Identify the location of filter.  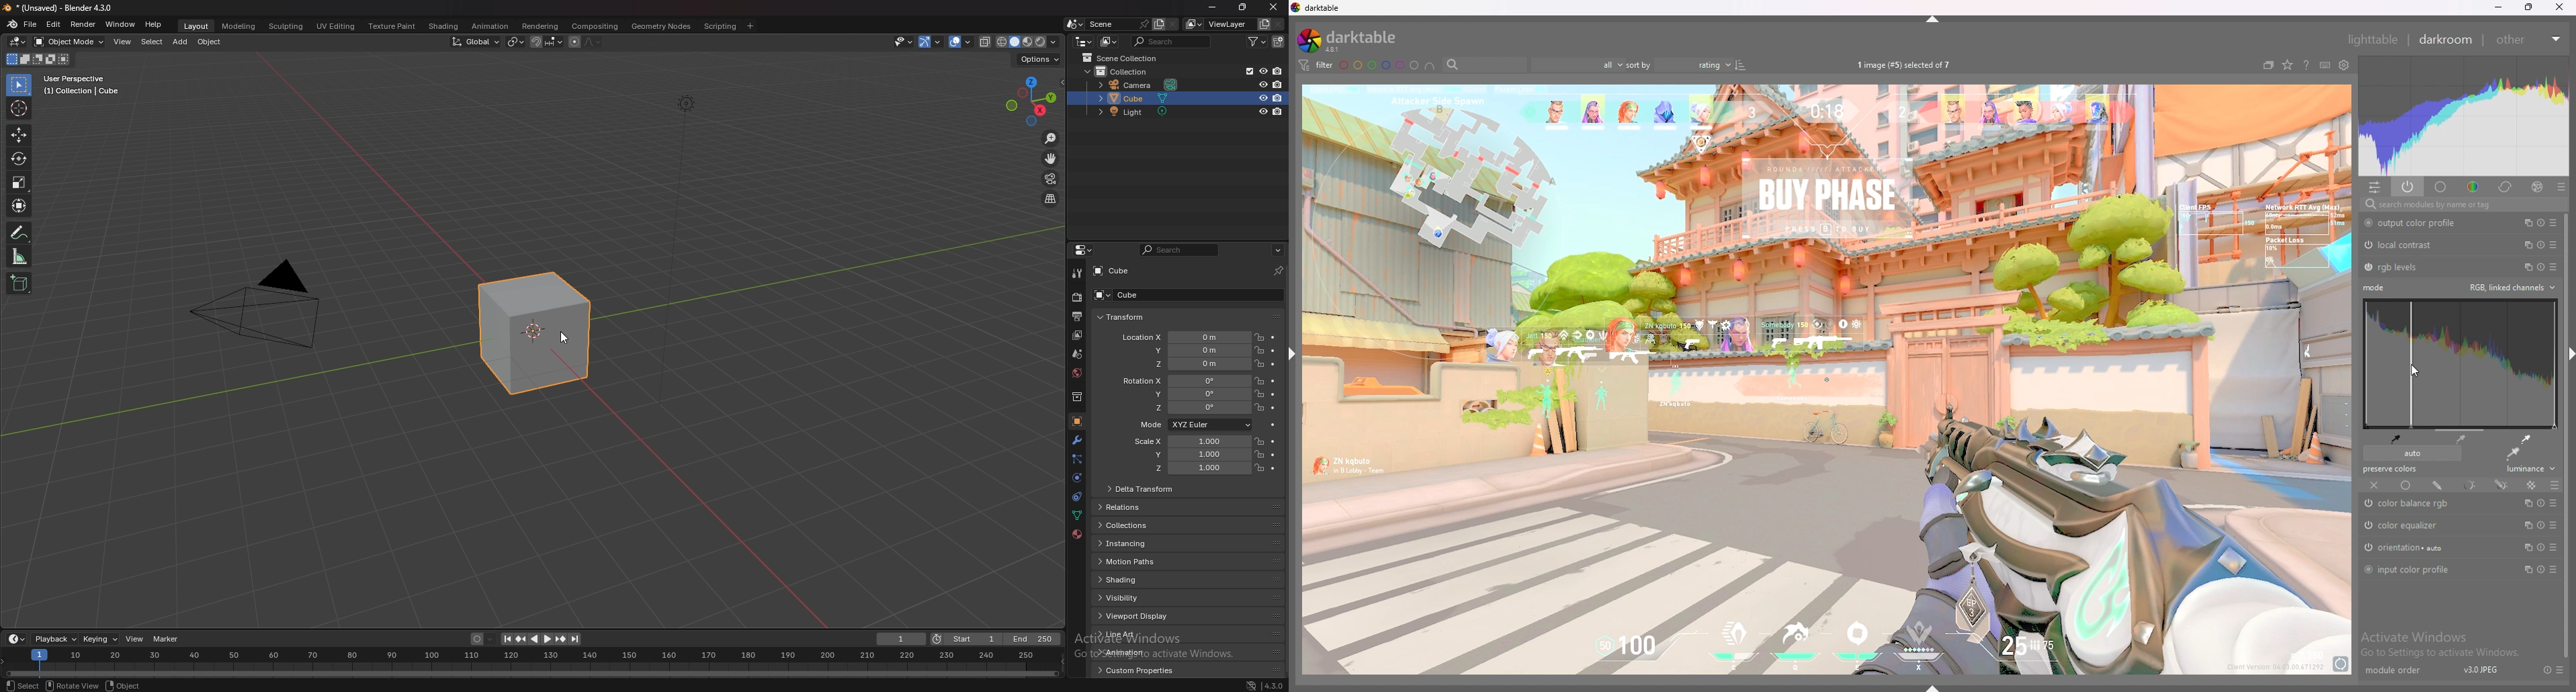
(1316, 66).